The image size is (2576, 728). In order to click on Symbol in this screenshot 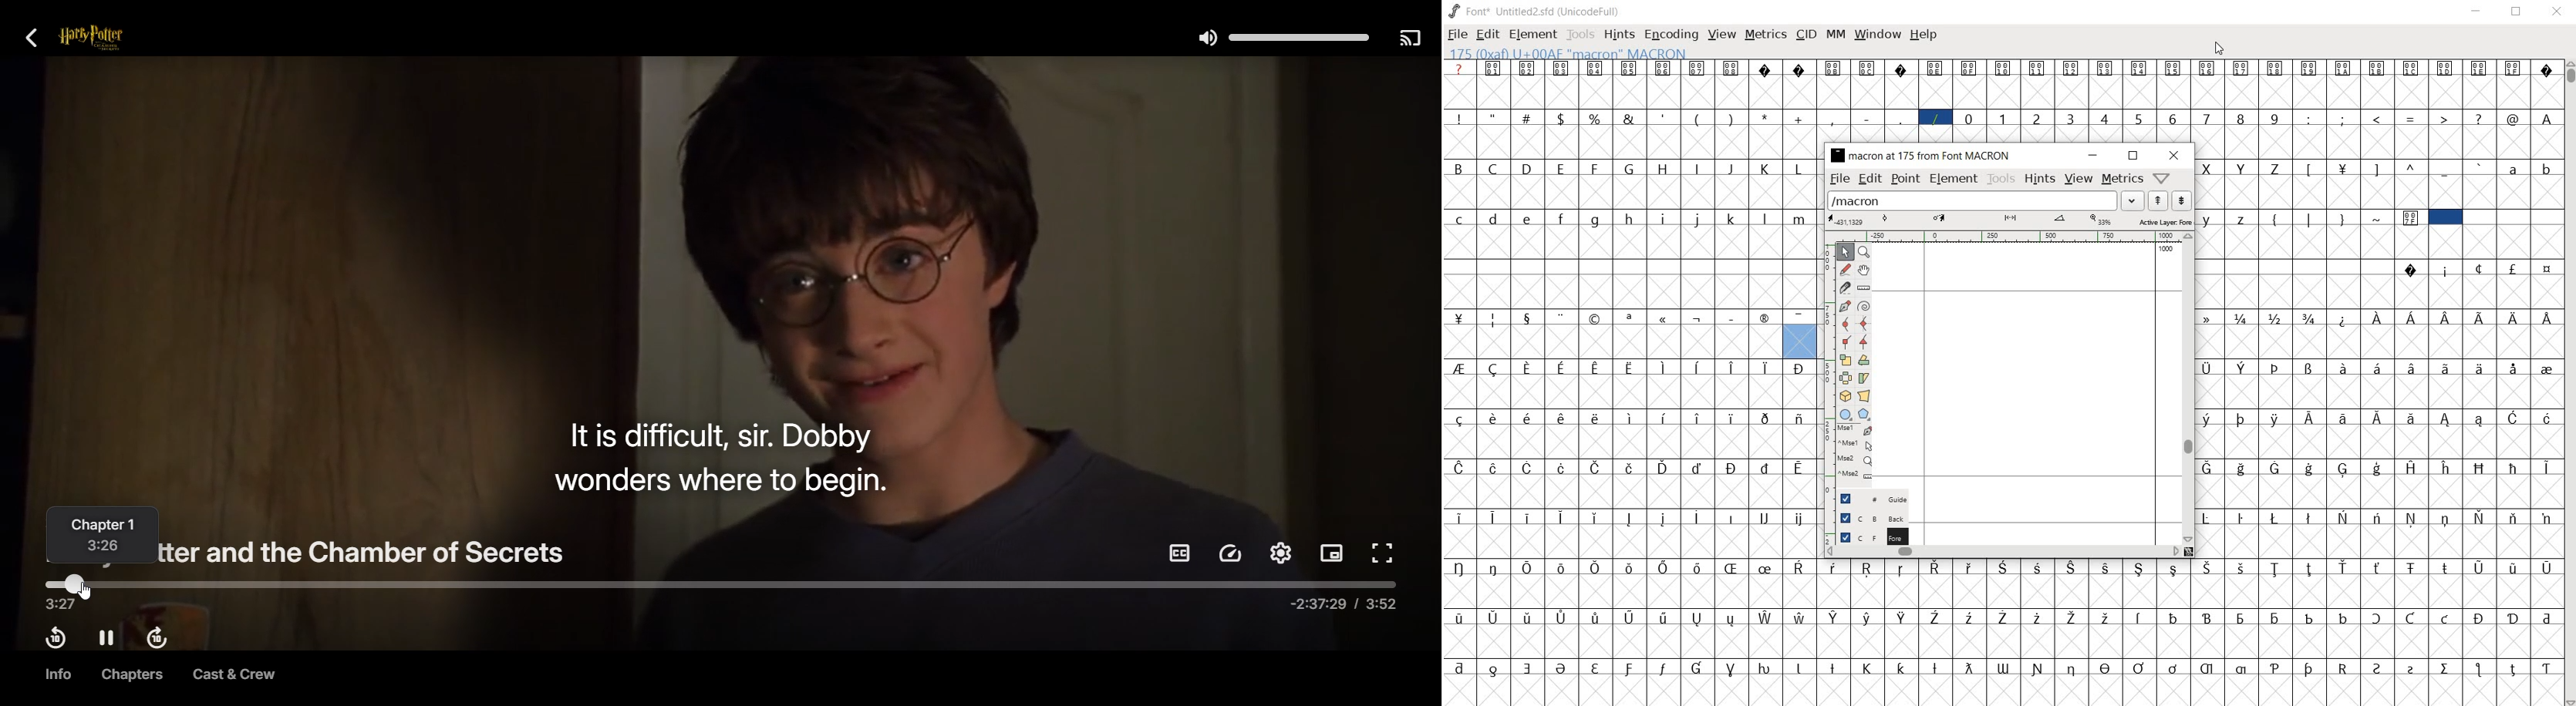, I will do `click(2379, 568)`.